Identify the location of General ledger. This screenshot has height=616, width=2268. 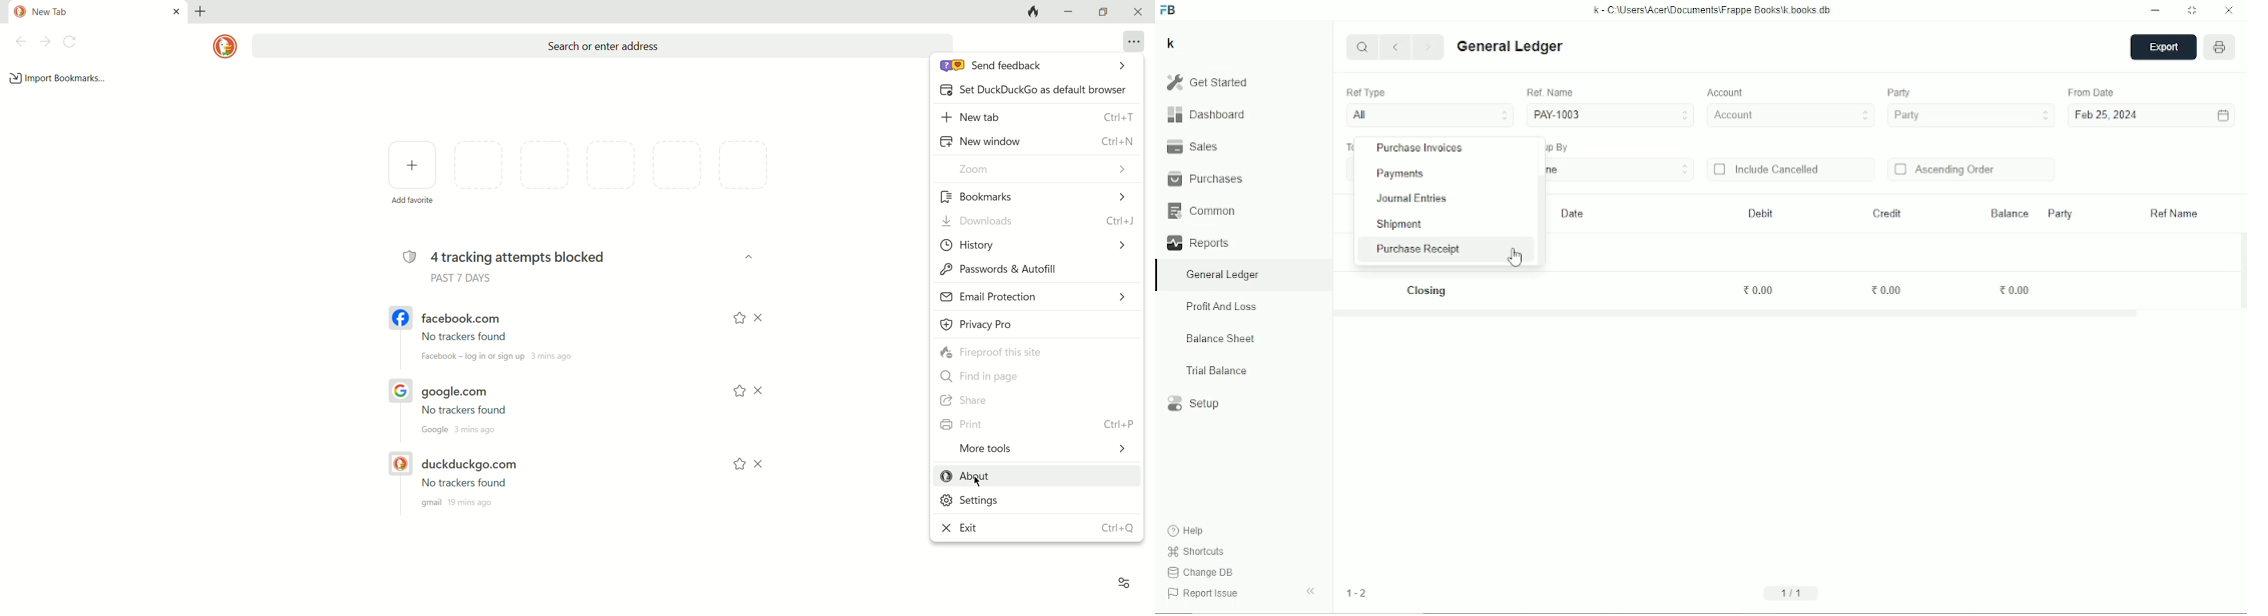
(1223, 275).